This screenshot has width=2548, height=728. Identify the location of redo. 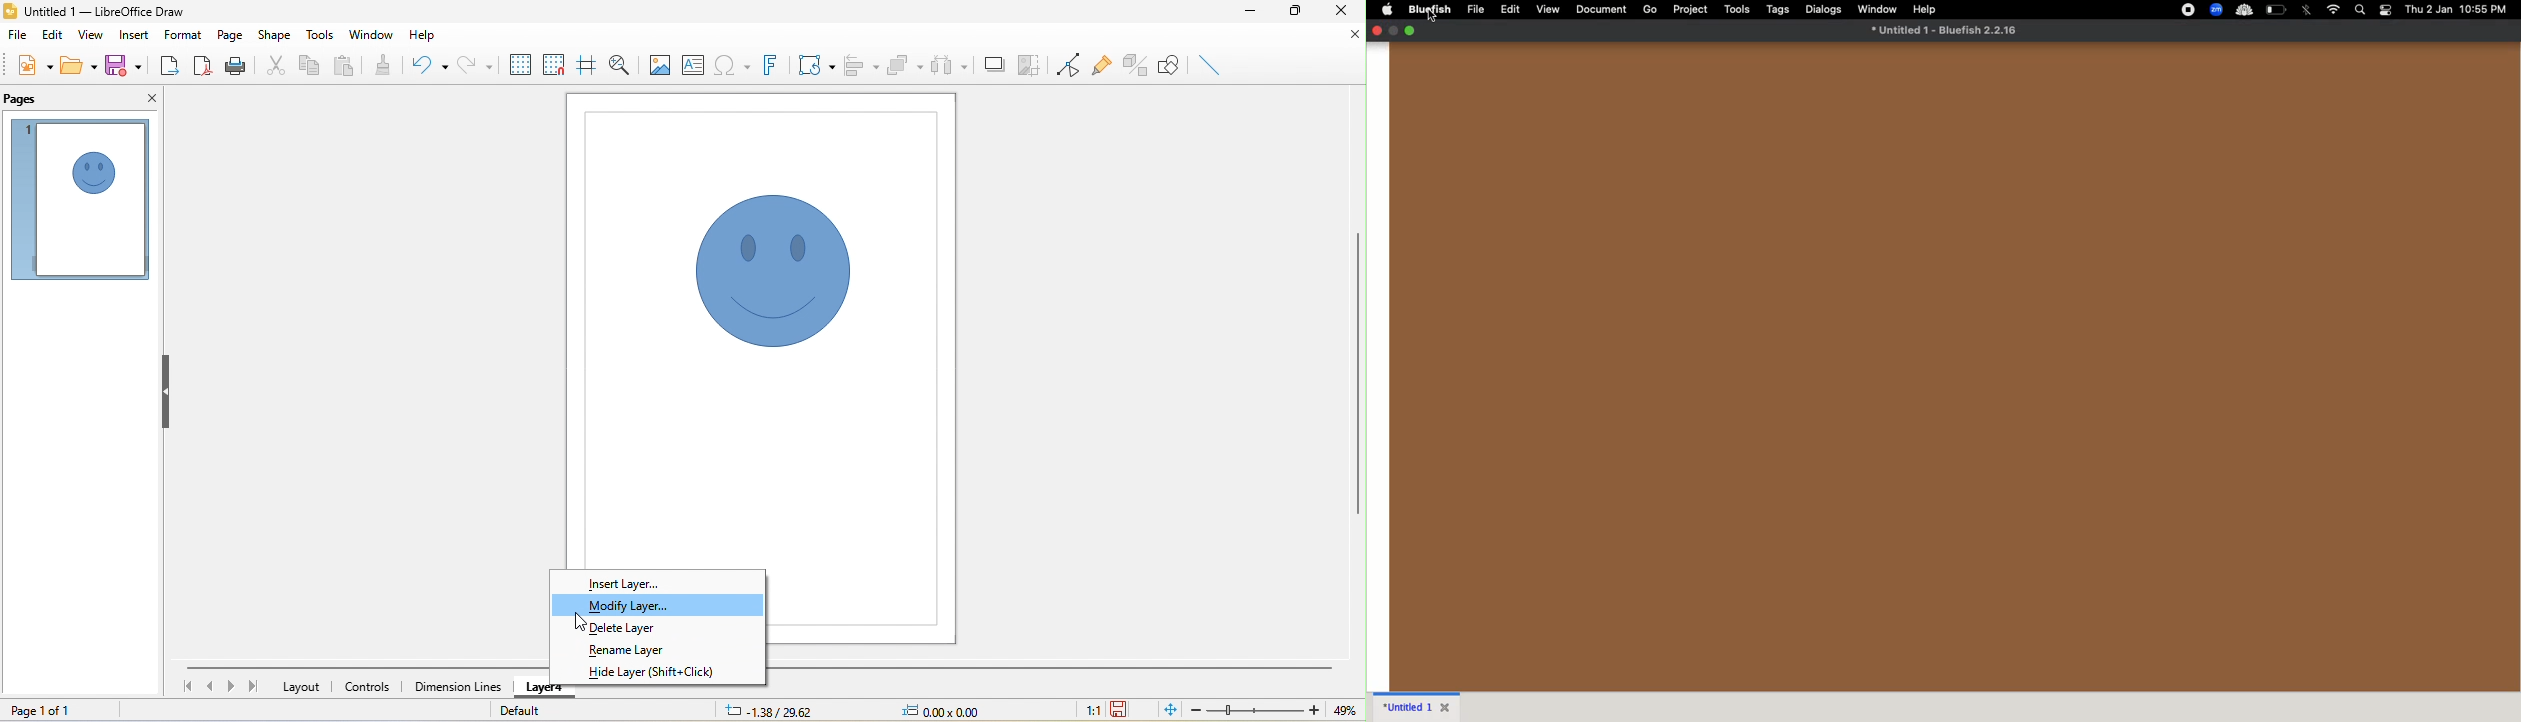
(479, 63).